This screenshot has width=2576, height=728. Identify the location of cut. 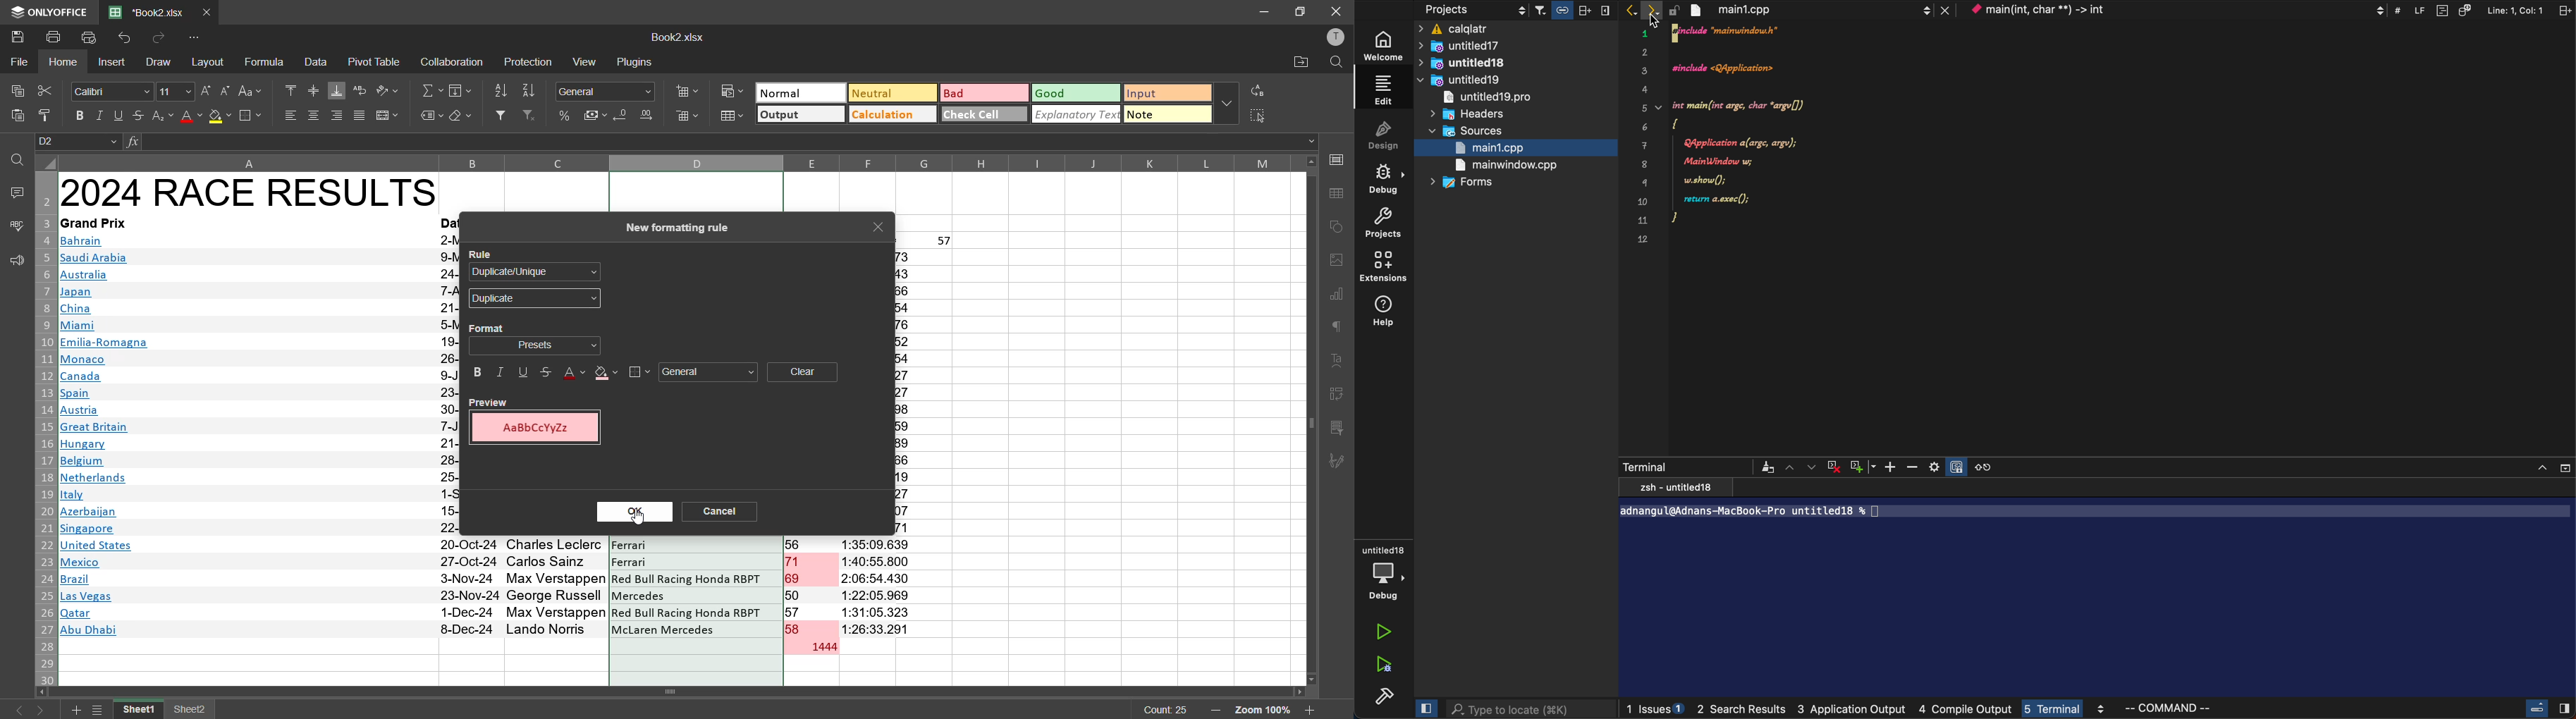
(43, 90).